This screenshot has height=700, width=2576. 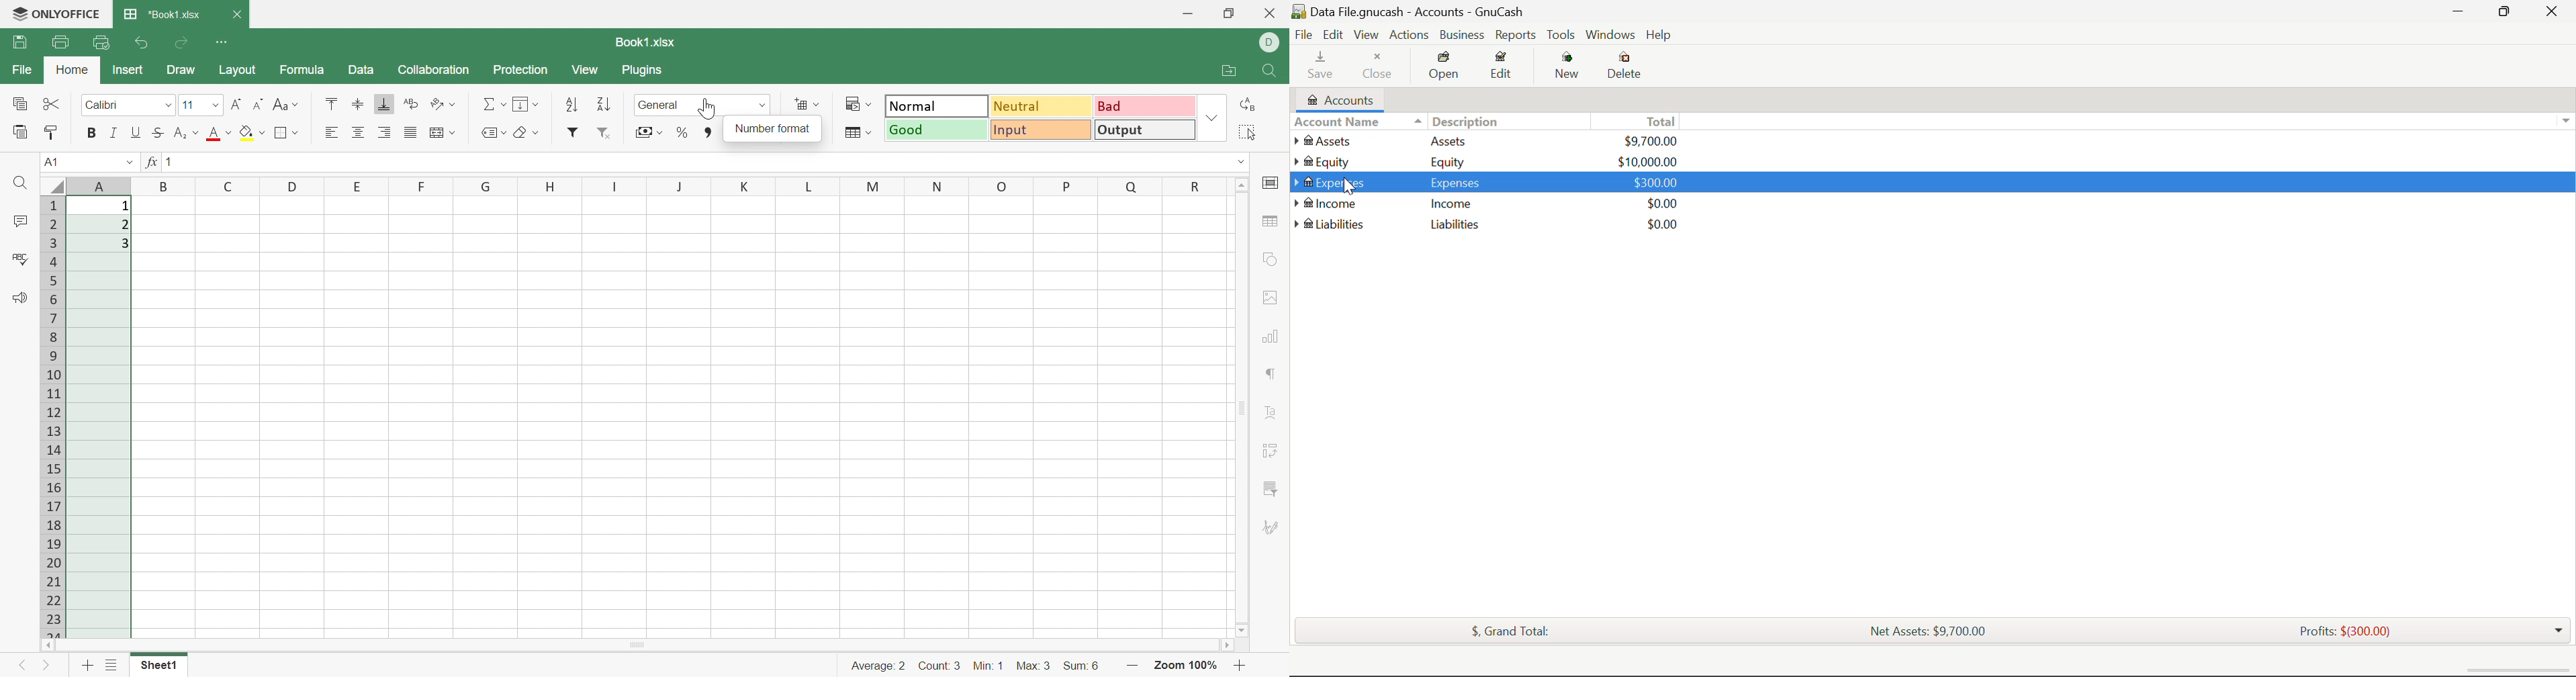 What do you see at coordinates (2506, 13) in the screenshot?
I see `Minimize` at bounding box center [2506, 13].